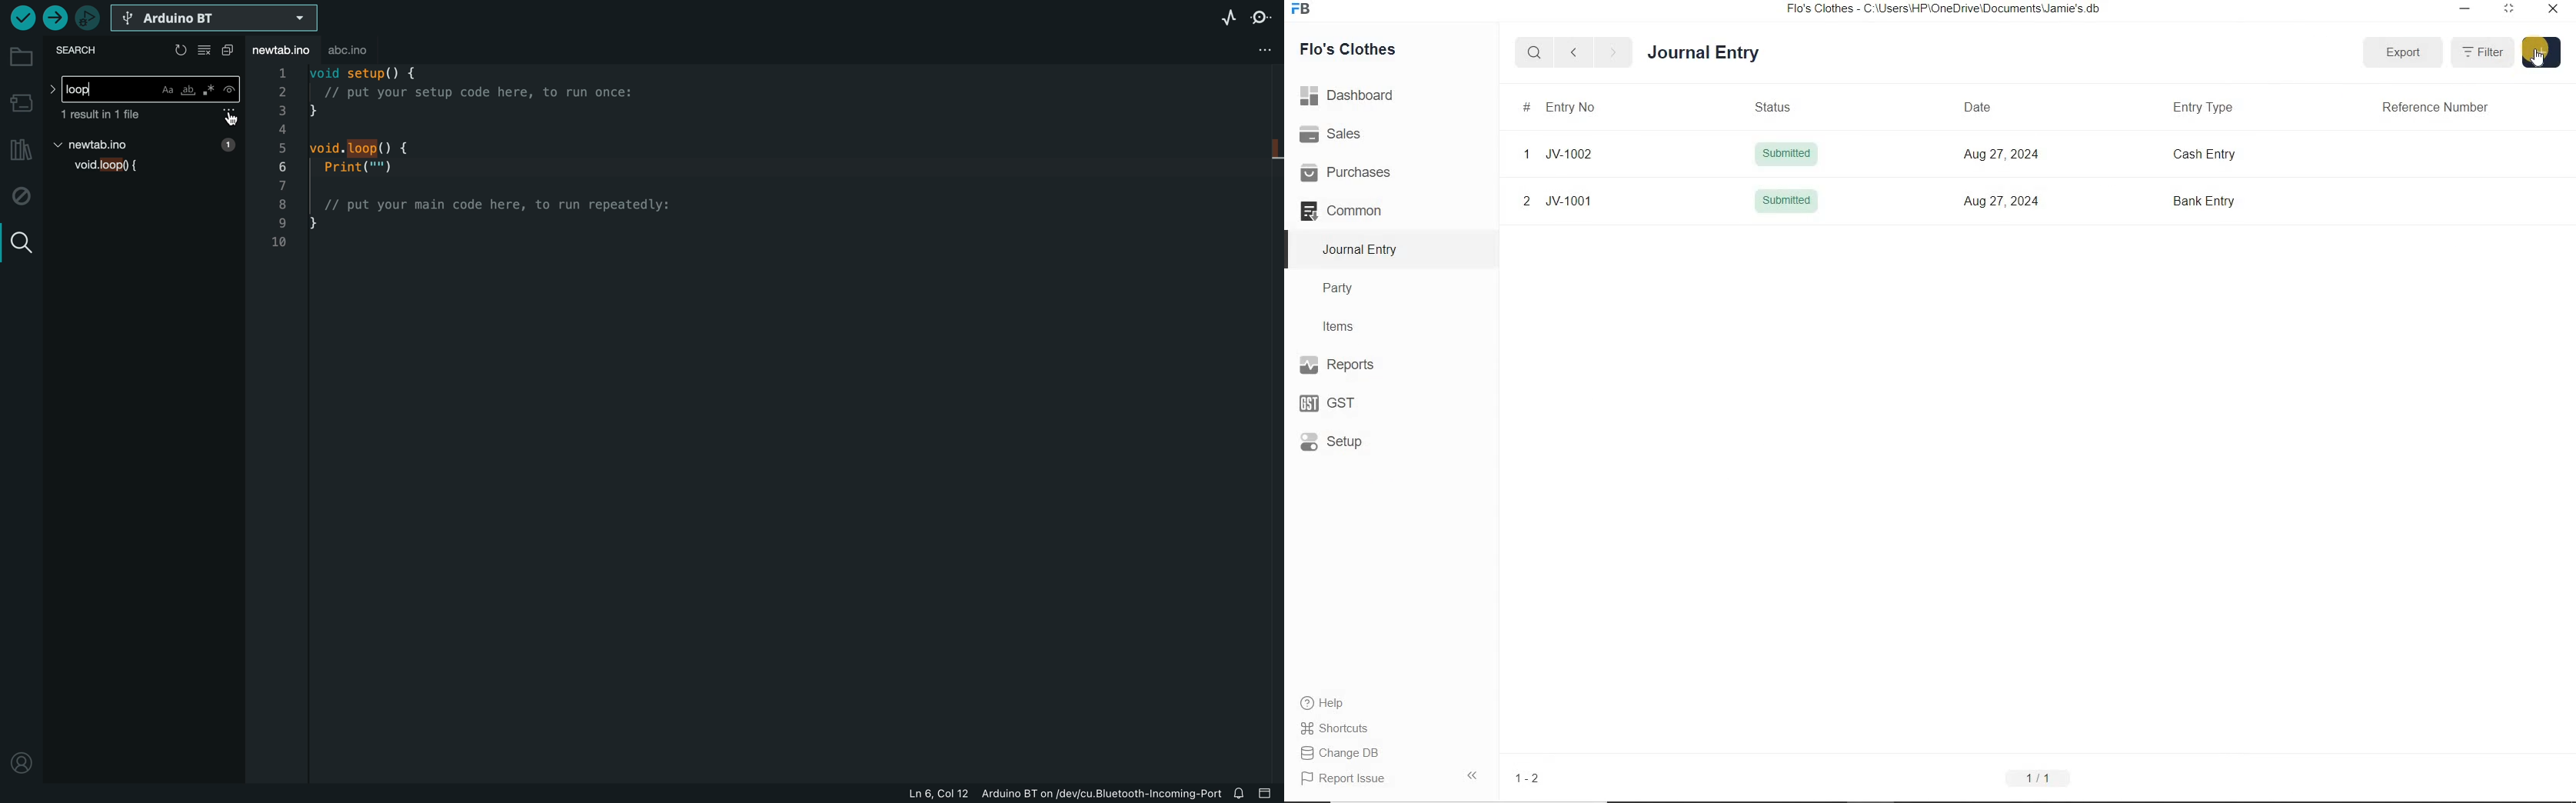  Describe the element at coordinates (1529, 778) in the screenshot. I see `1-2` at that location.